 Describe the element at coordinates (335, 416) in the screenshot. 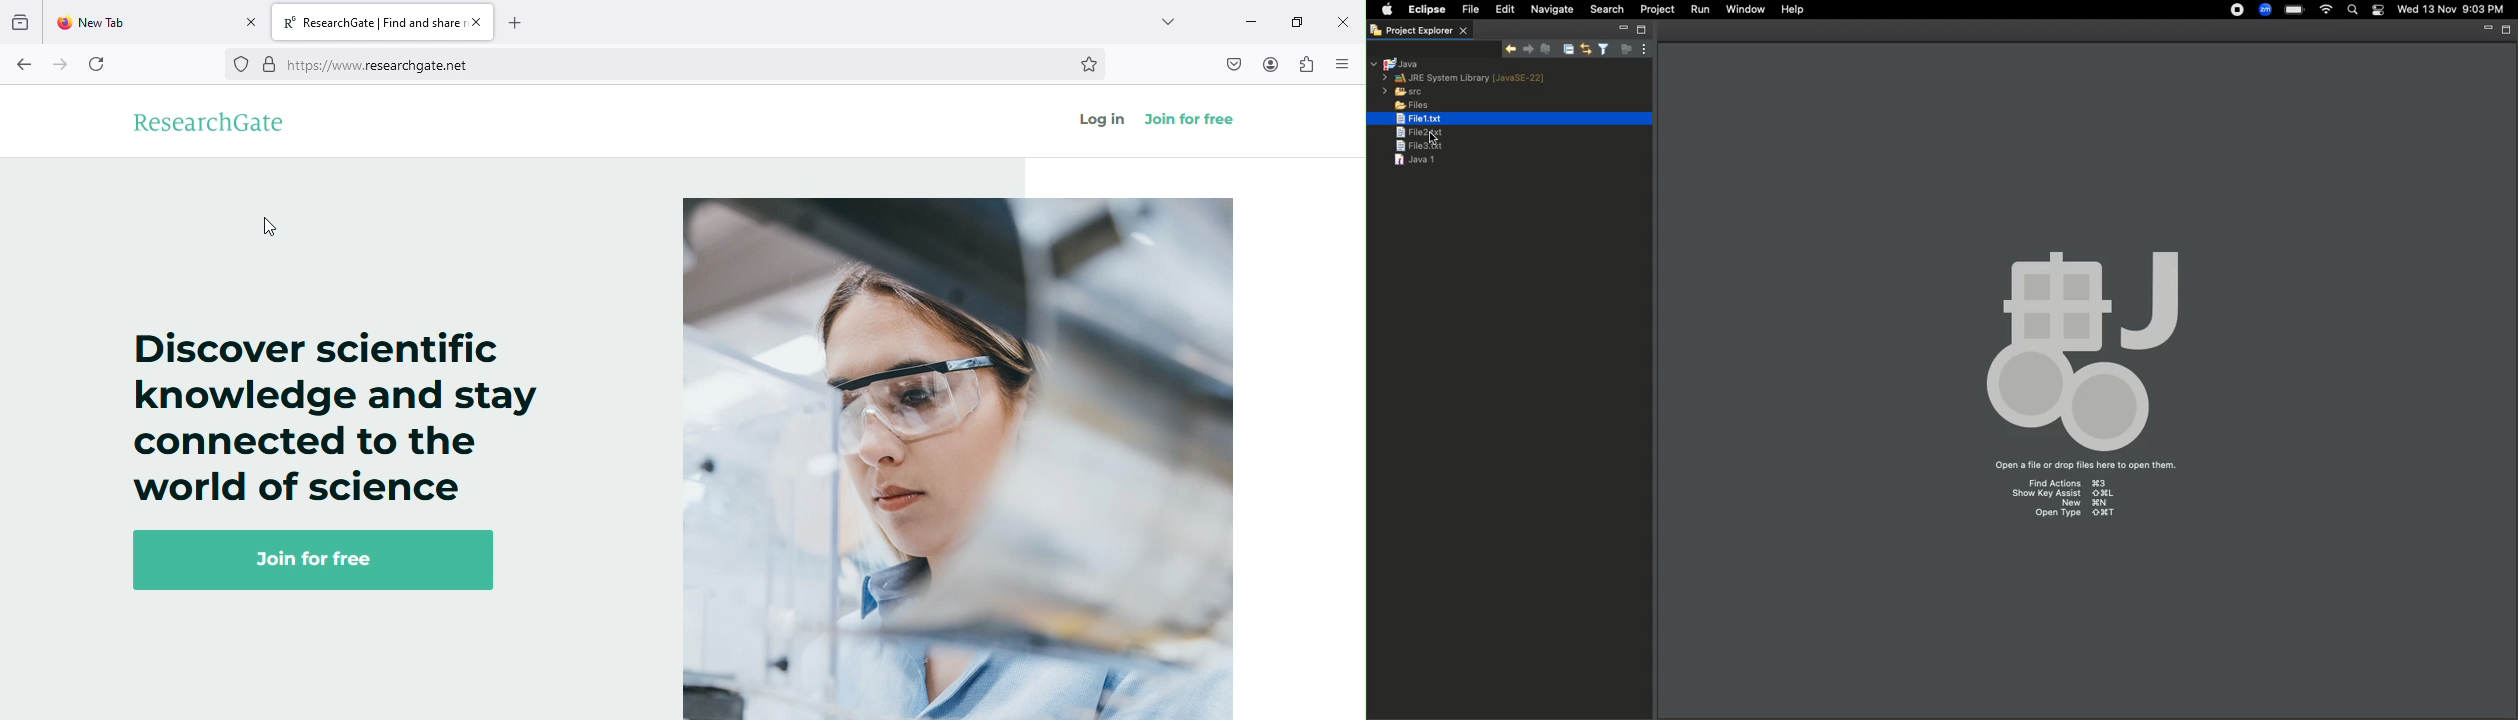

I see `Discover scientific knowledge and stay connected to the world of science` at that location.